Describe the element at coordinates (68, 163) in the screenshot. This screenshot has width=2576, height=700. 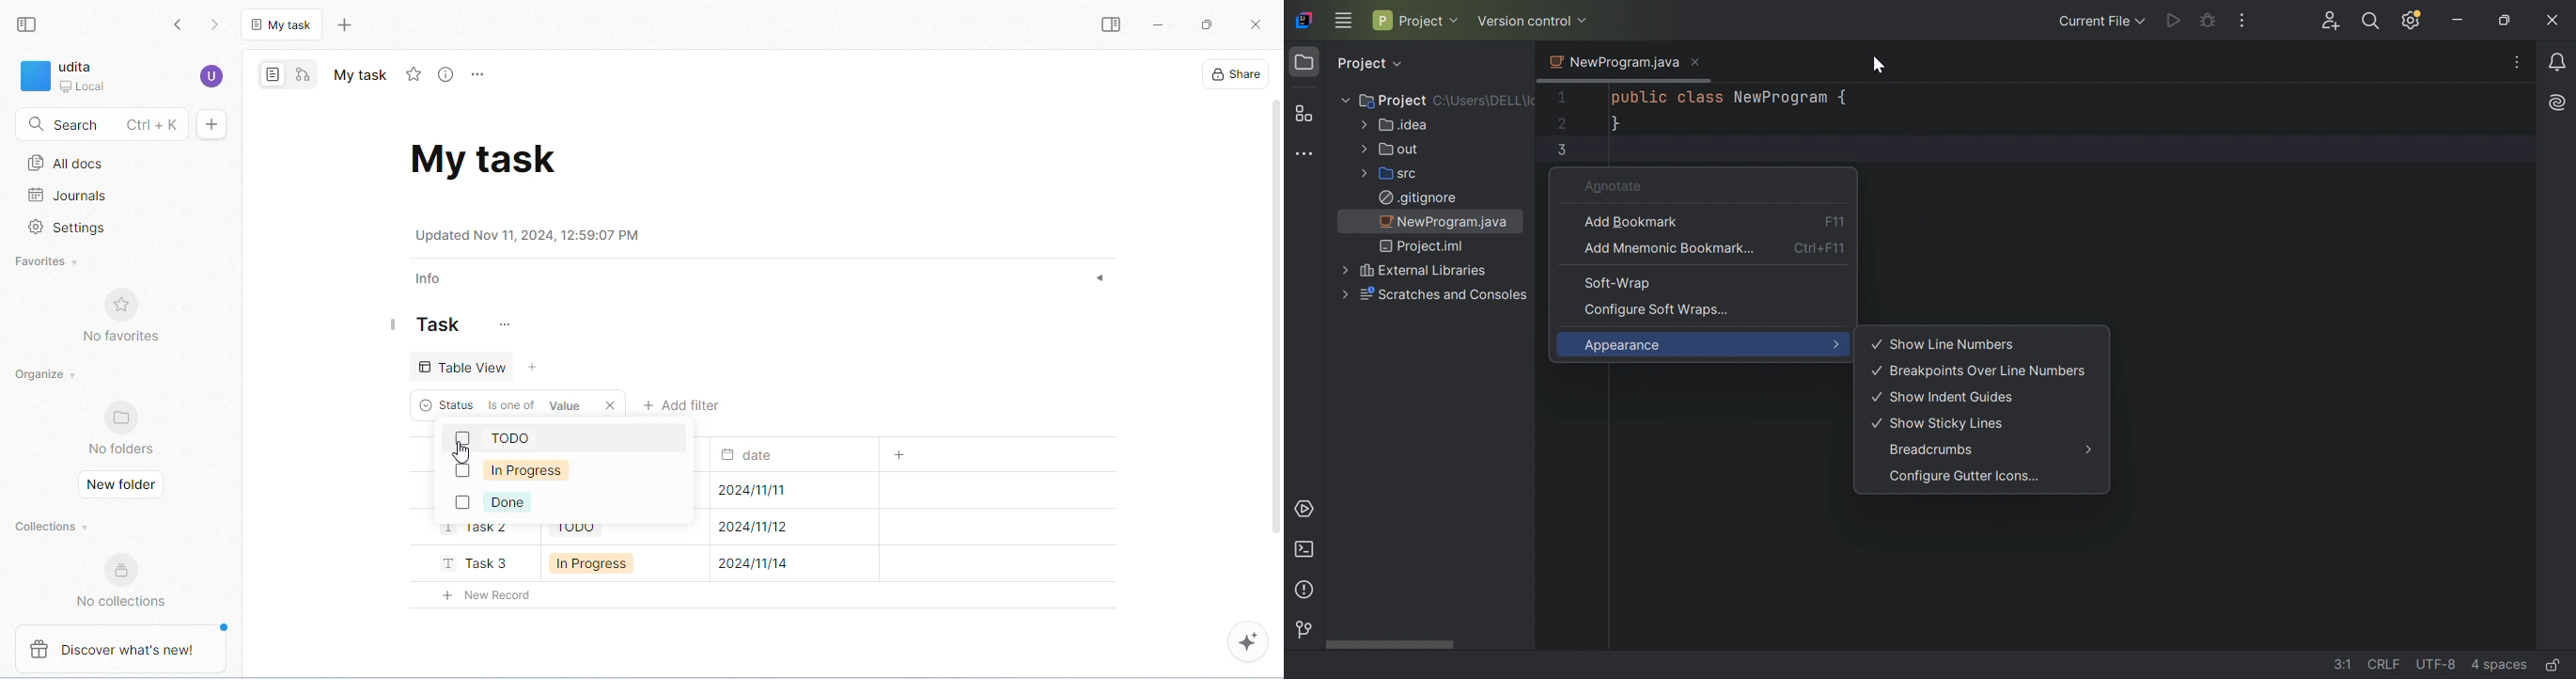
I see `all docs` at that location.